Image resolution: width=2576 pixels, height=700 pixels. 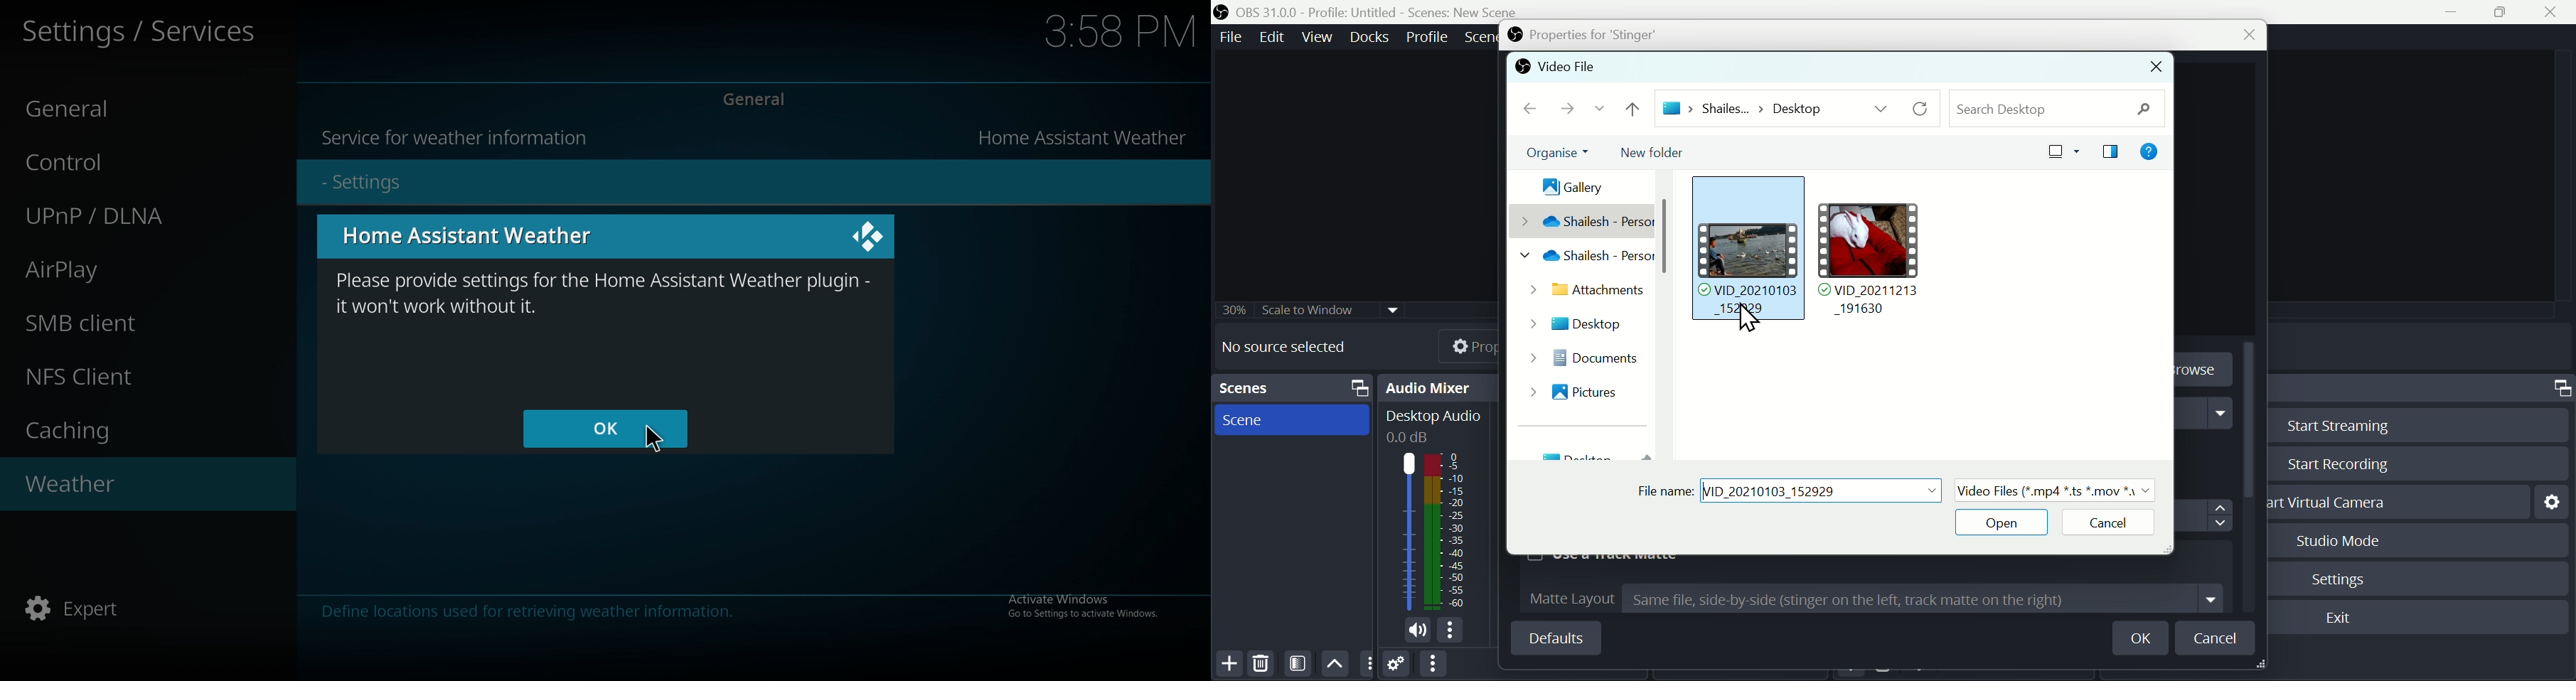 I want to click on Close, so click(x=2243, y=36).